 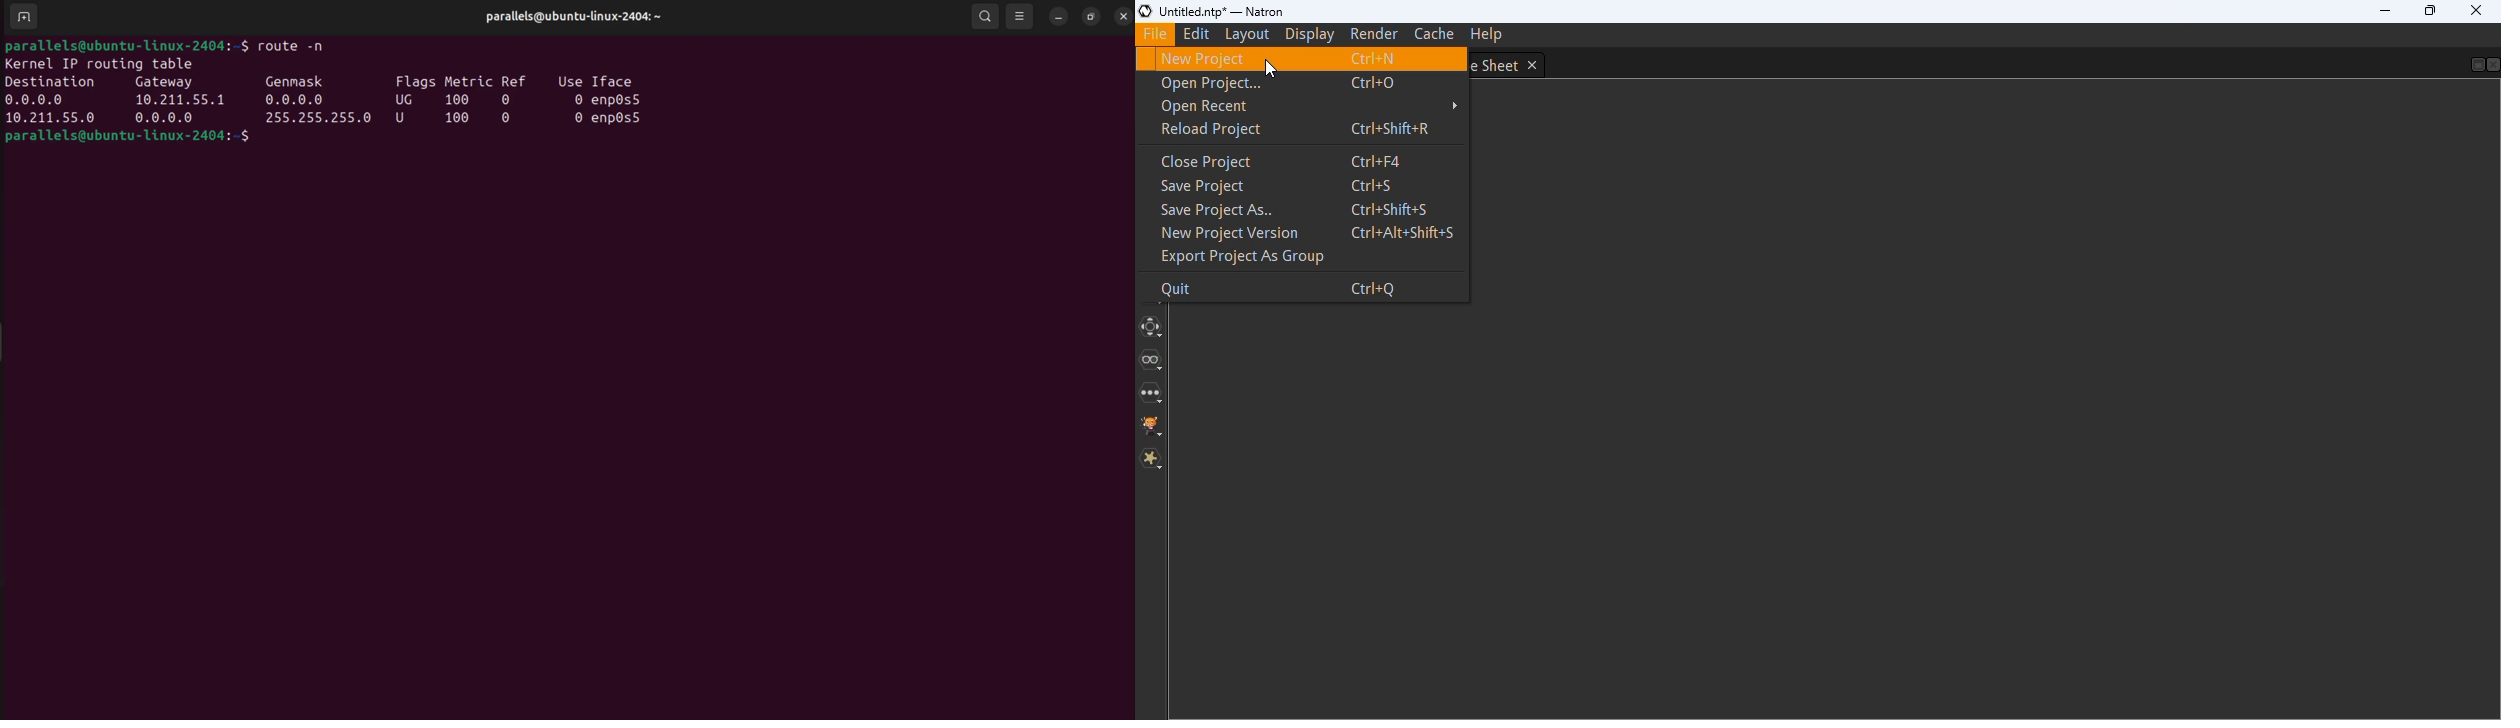 What do you see at coordinates (183, 100) in the screenshot?
I see `10.211.55.1` at bounding box center [183, 100].